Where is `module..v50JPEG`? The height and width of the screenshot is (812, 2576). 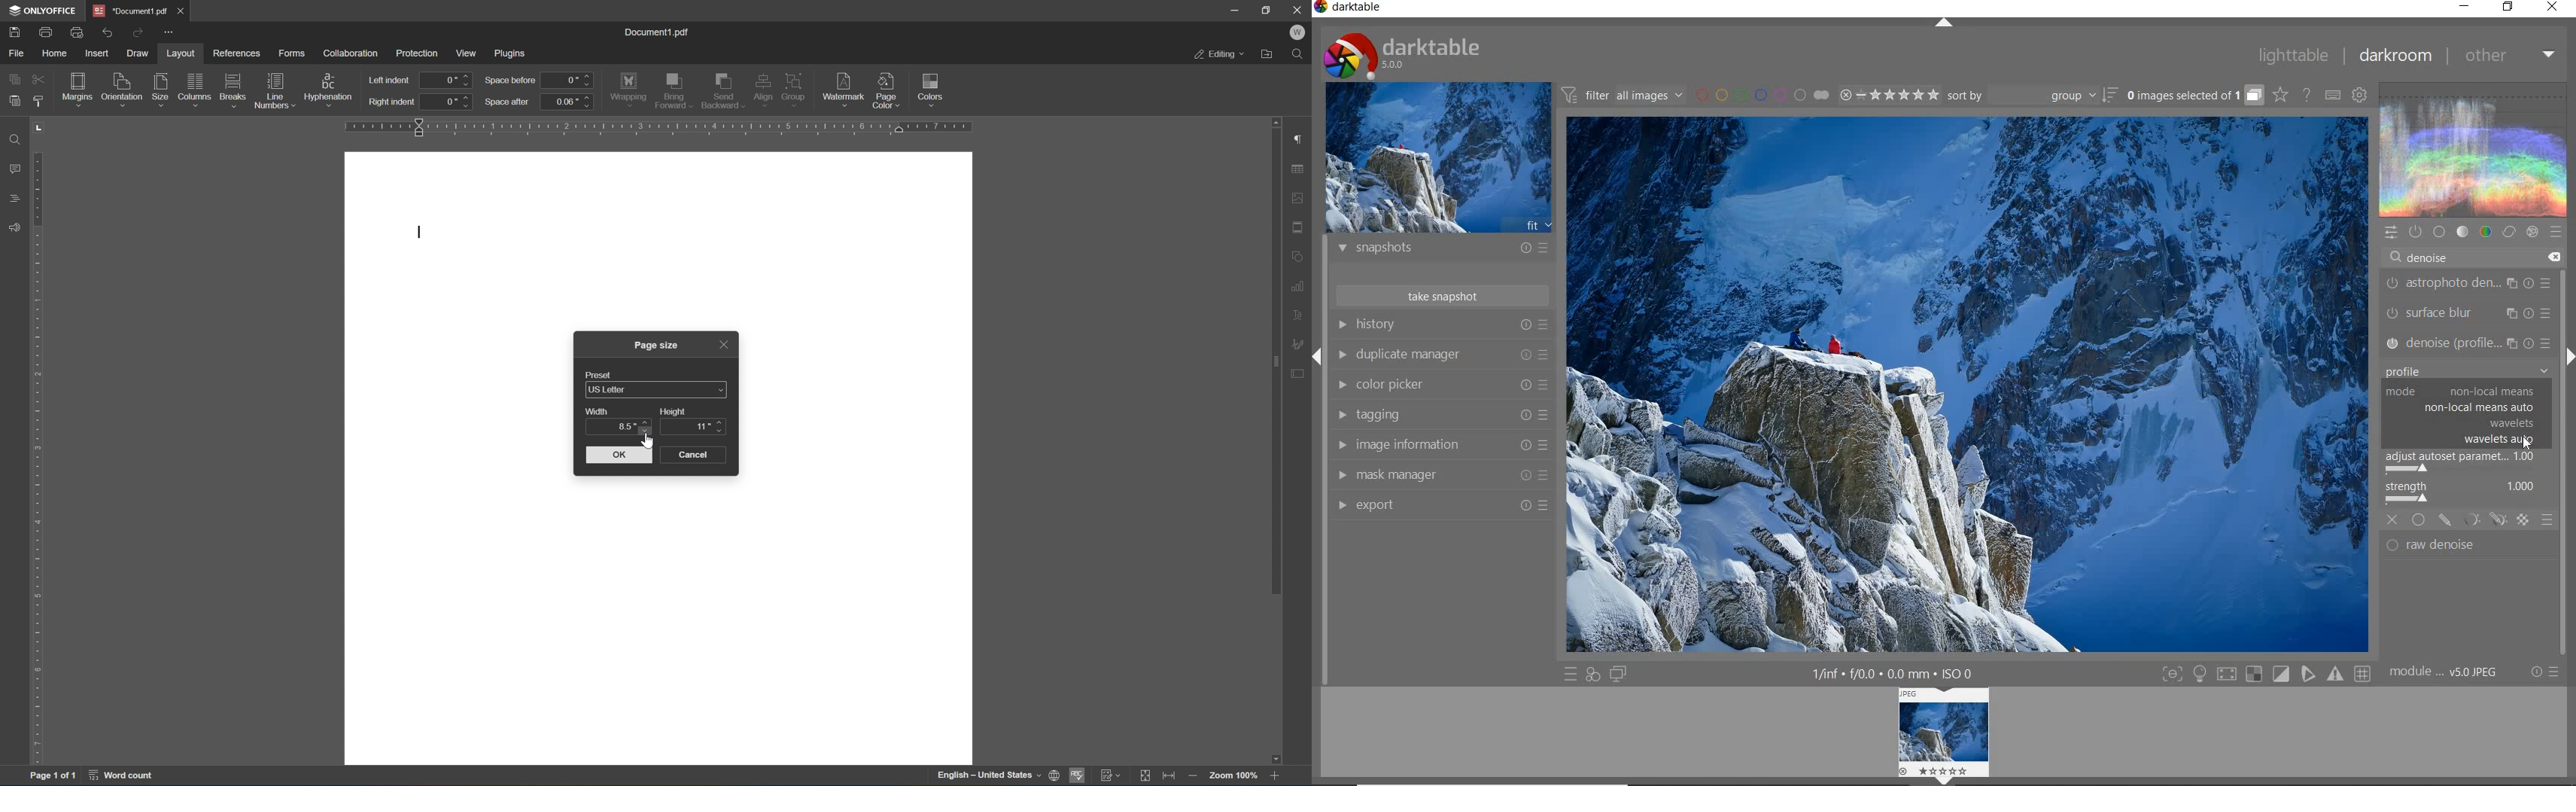
module..v50JPEG is located at coordinates (2447, 672).